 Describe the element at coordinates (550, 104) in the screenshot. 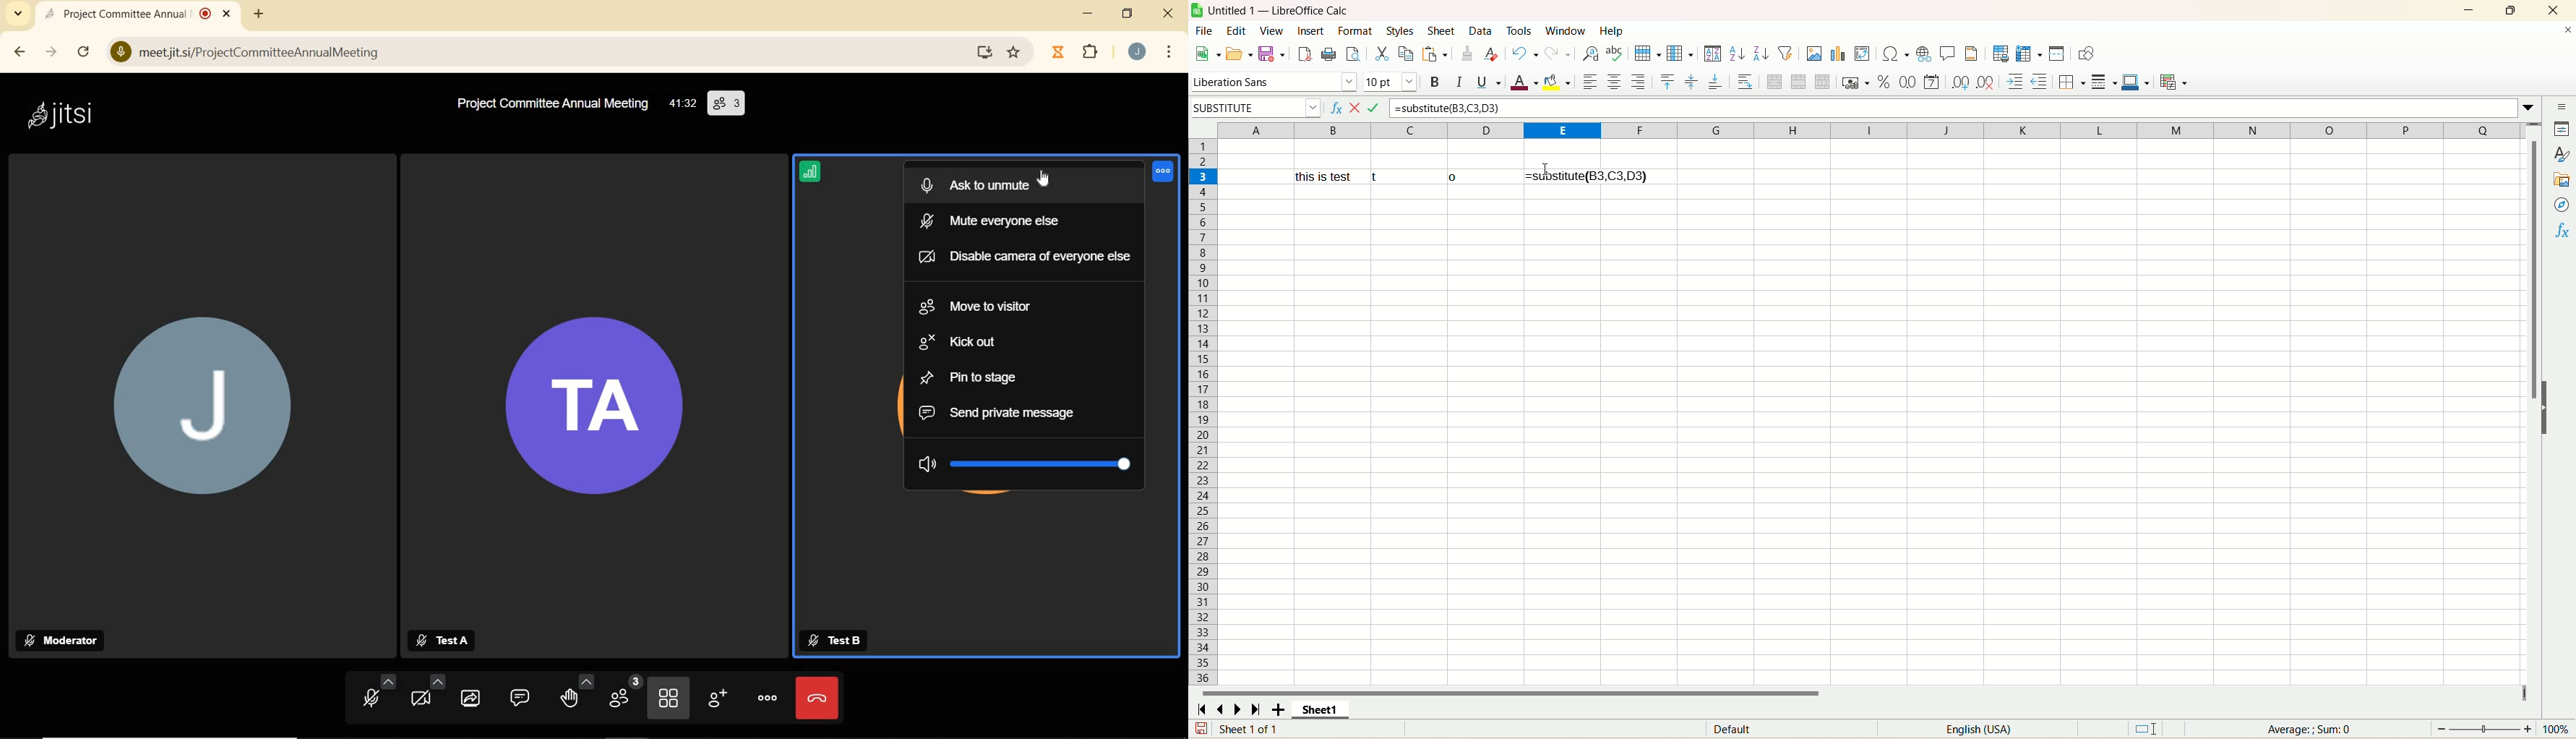

I see `Project Committee Annual Meeting` at that location.